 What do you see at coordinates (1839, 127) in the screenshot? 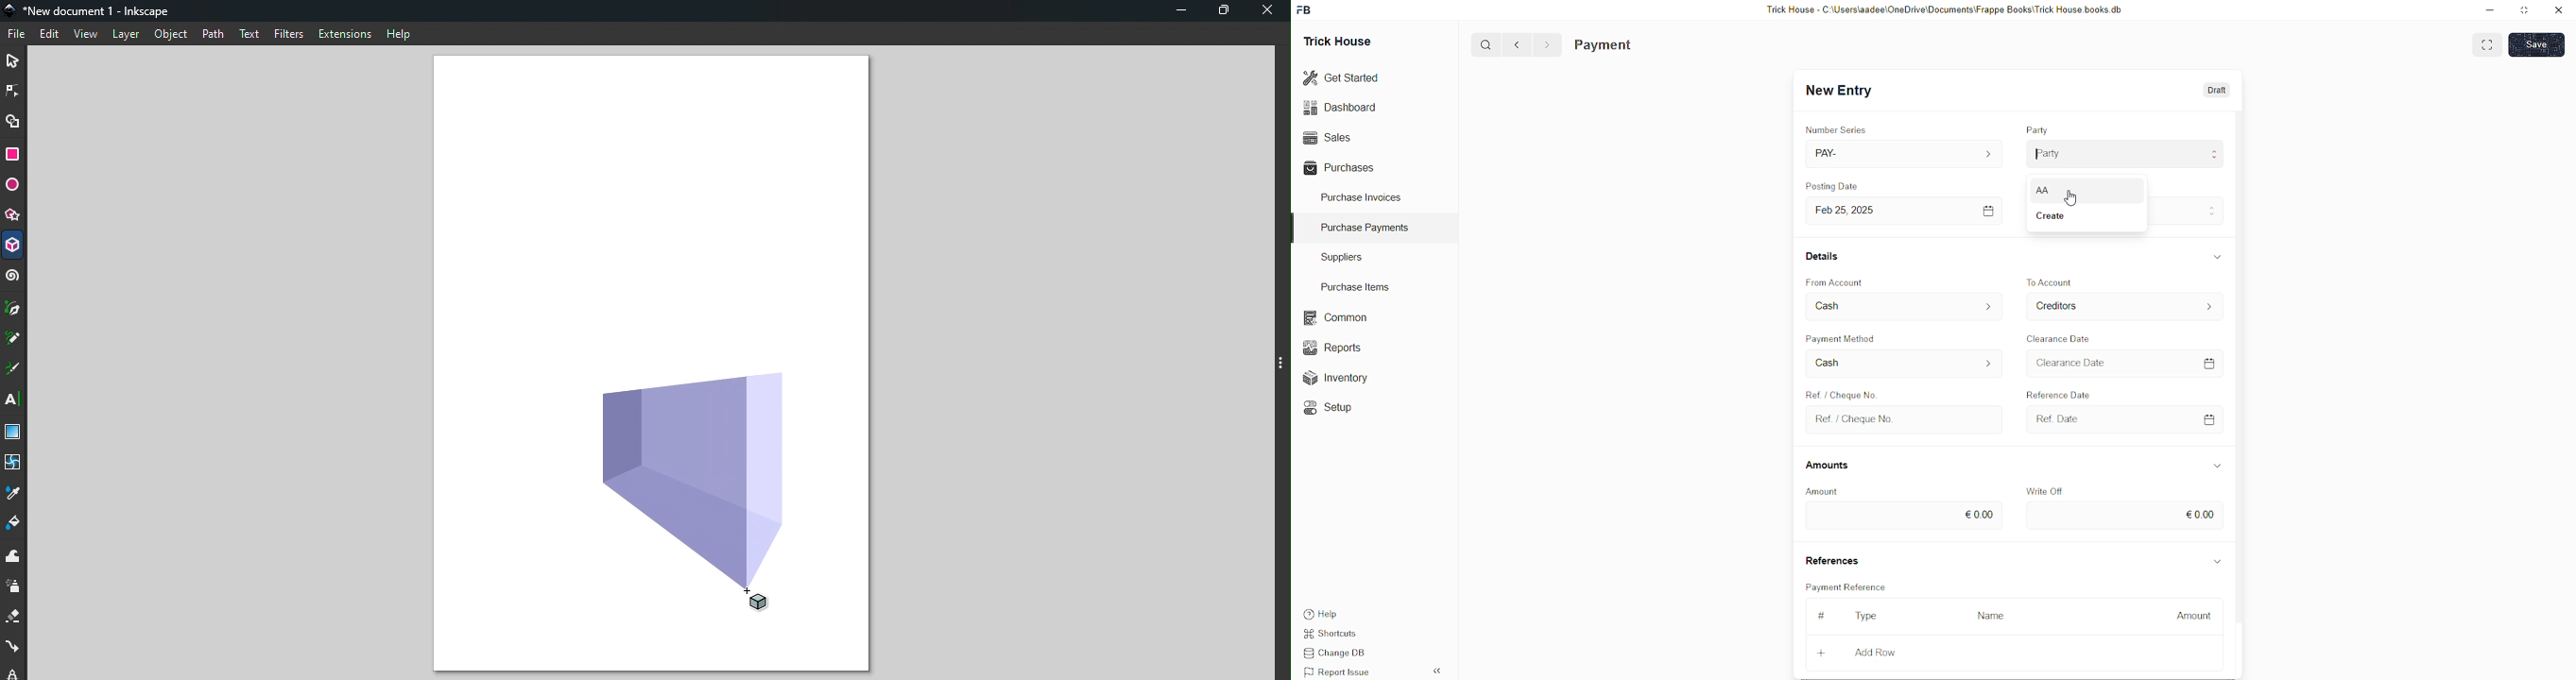
I see `Number Series` at bounding box center [1839, 127].